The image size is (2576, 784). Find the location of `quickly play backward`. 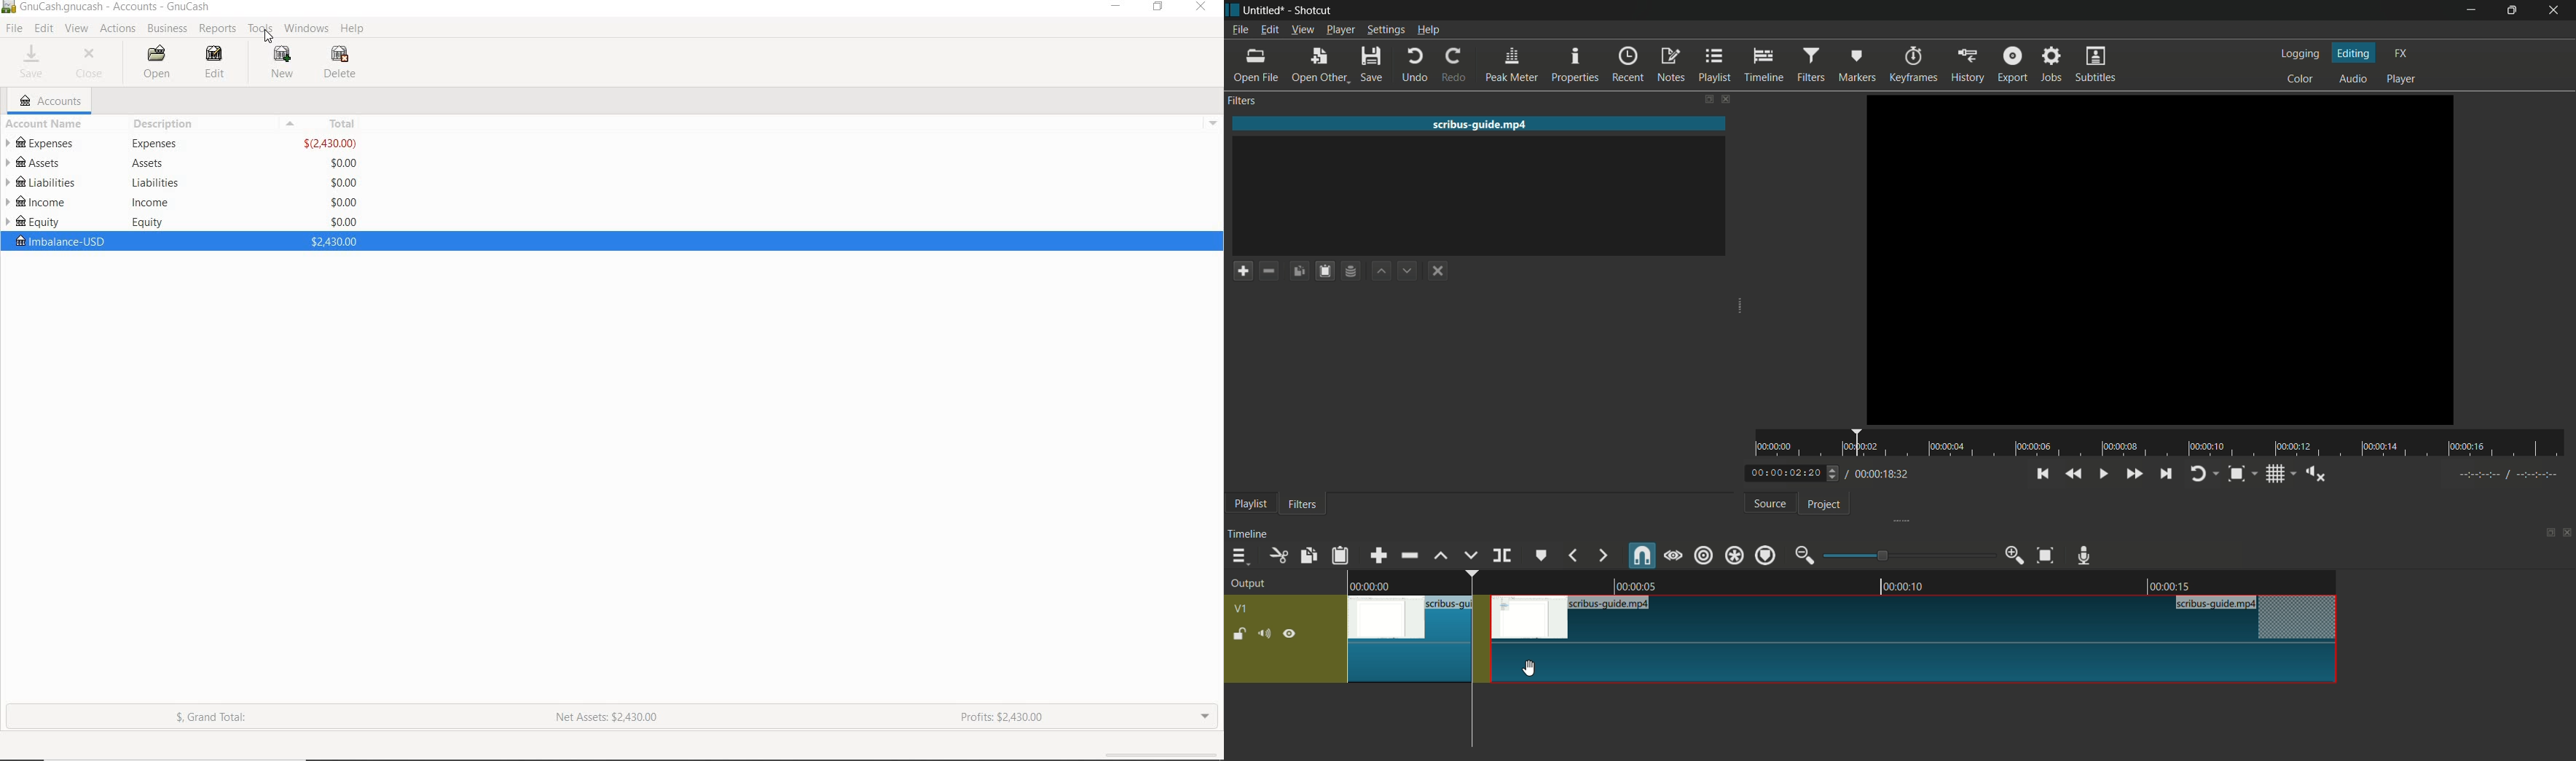

quickly play backward is located at coordinates (2076, 474).